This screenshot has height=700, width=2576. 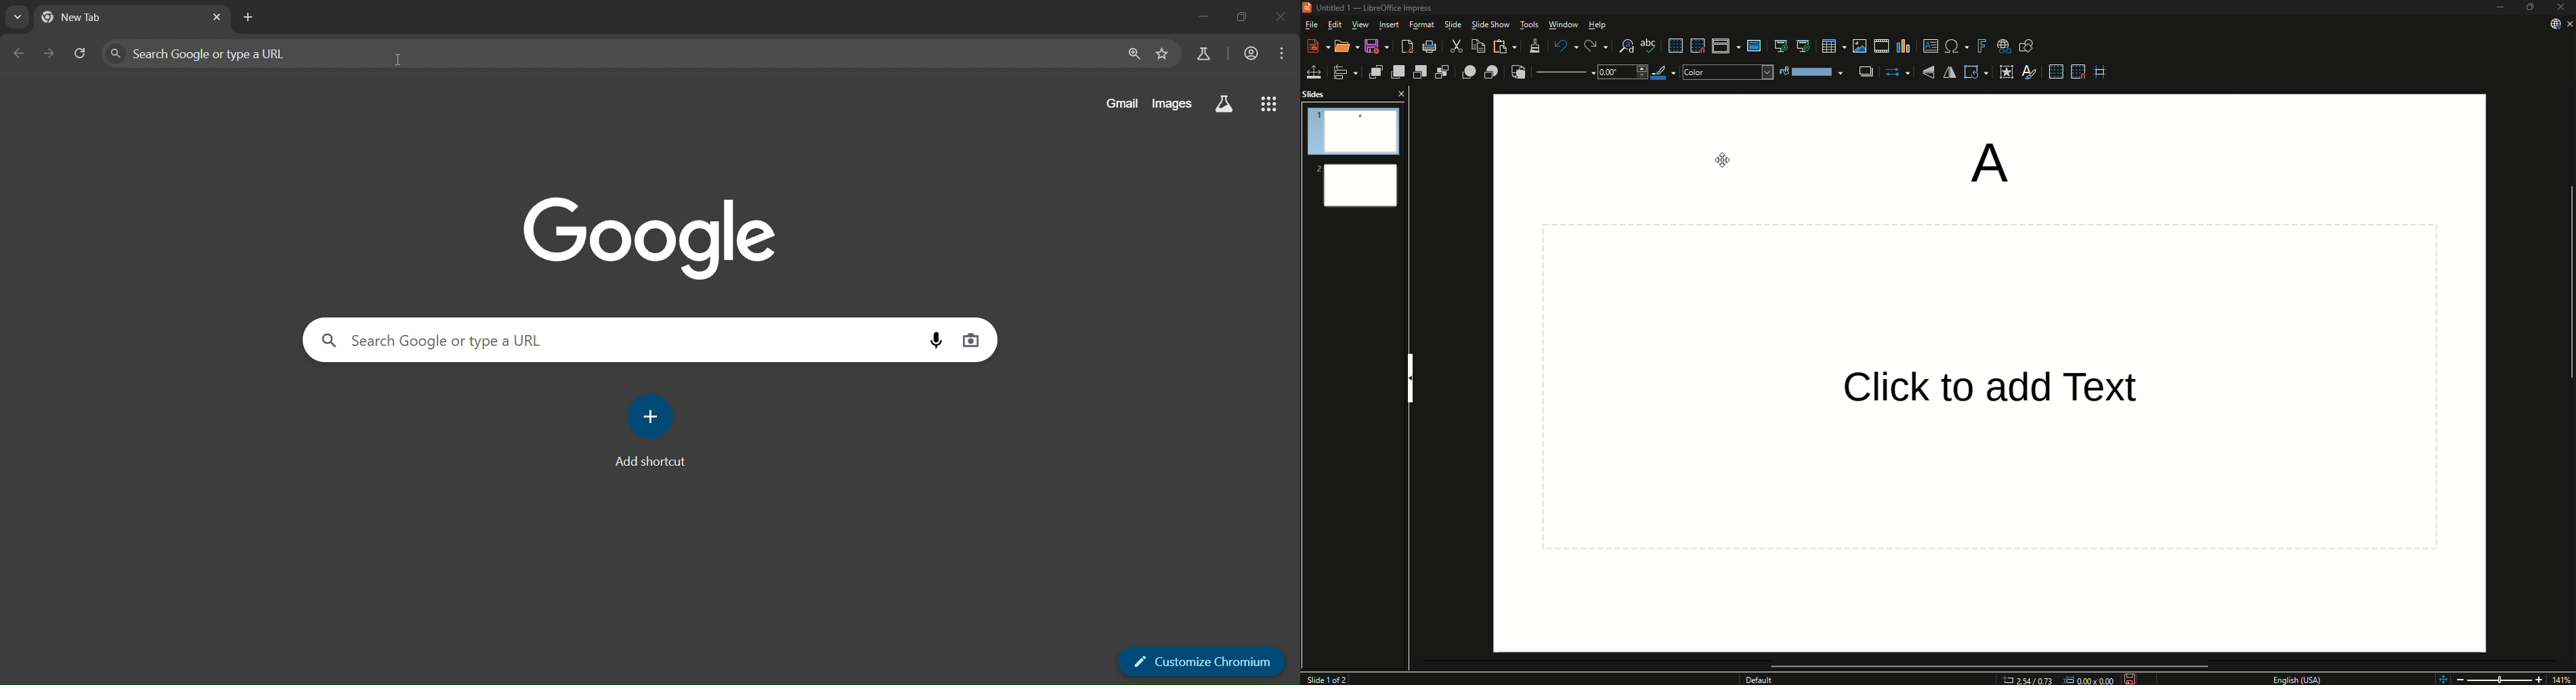 I want to click on Bring Forward, so click(x=1397, y=72).